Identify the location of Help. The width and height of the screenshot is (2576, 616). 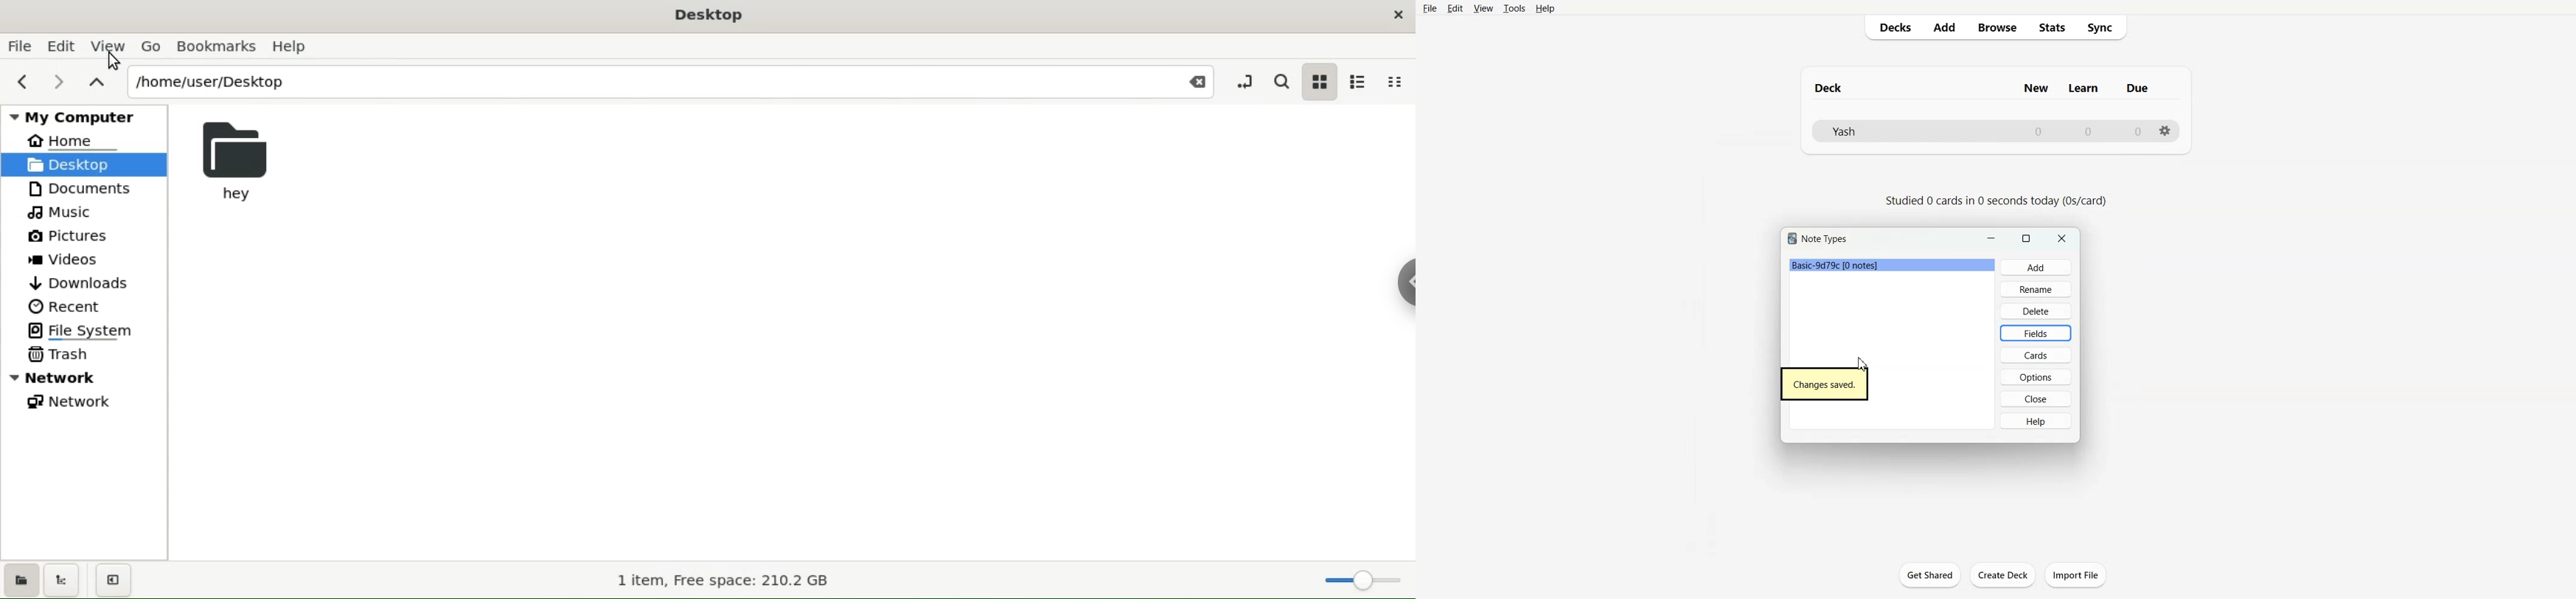
(2036, 420).